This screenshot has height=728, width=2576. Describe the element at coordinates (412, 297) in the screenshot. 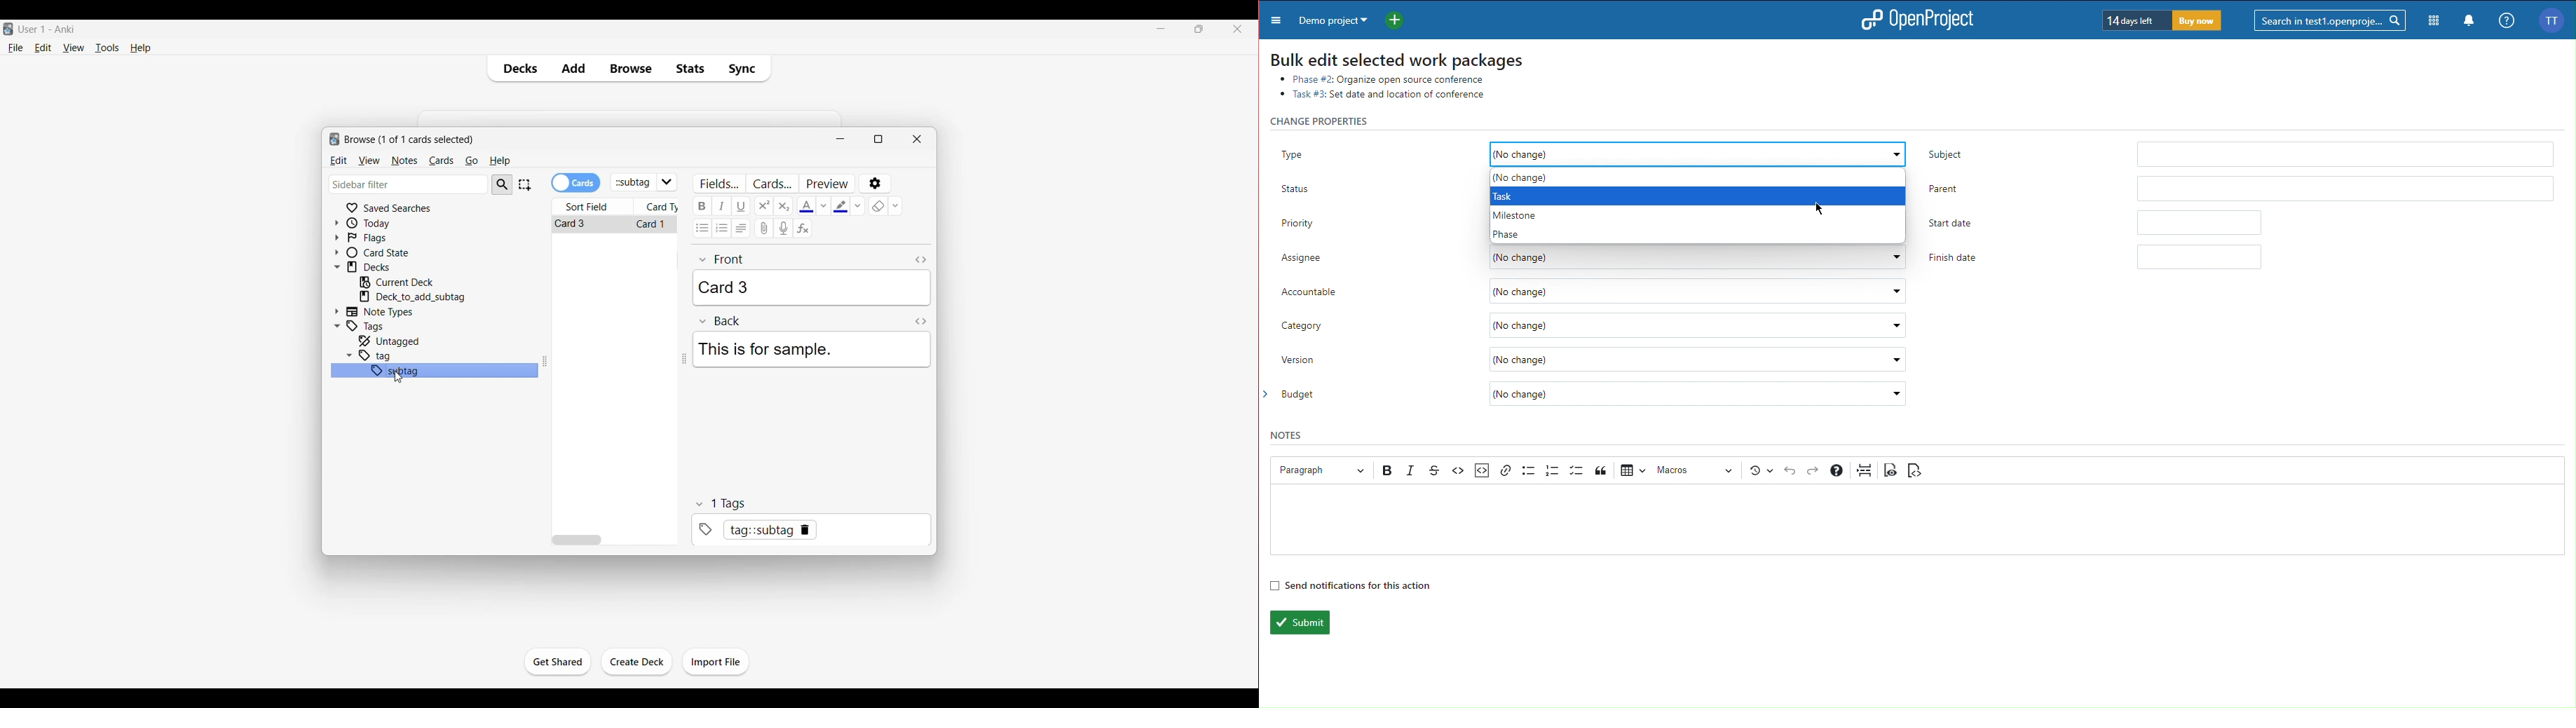

I see `Click to go to mentioned deck` at that location.